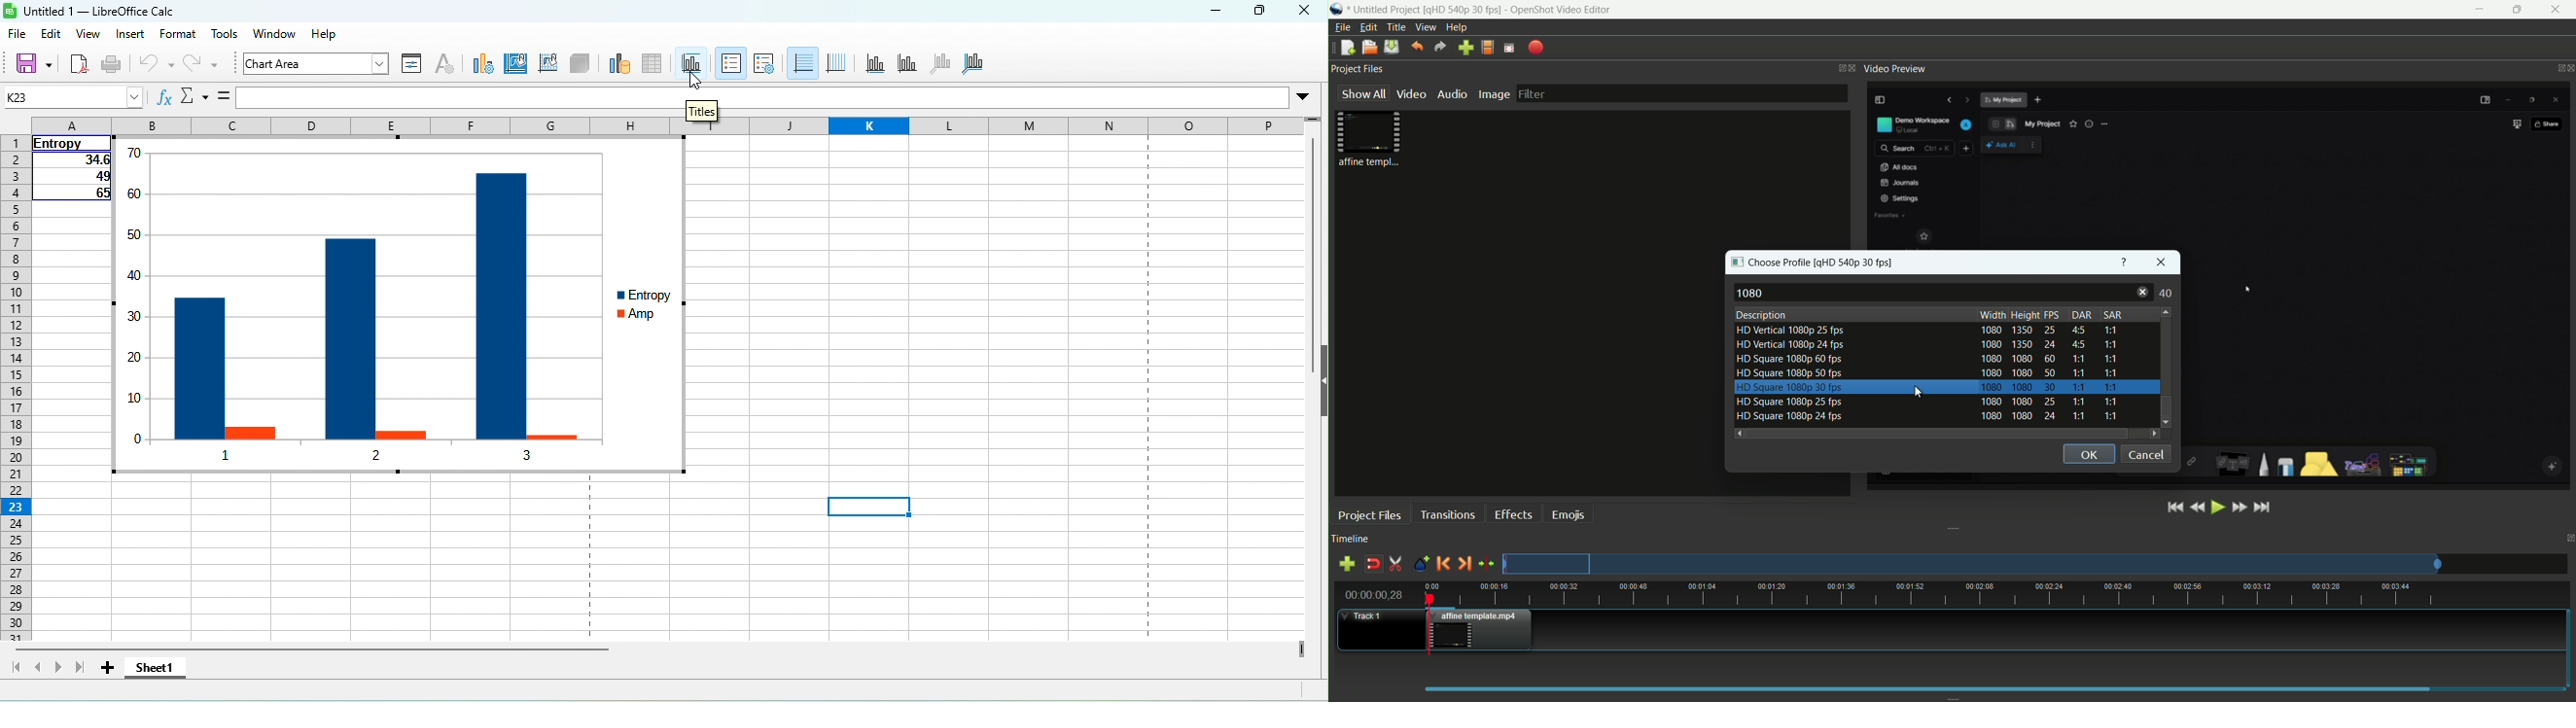 This screenshot has width=2576, height=728. Describe the element at coordinates (1993, 315) in the screenshot. I see `width` at that location.